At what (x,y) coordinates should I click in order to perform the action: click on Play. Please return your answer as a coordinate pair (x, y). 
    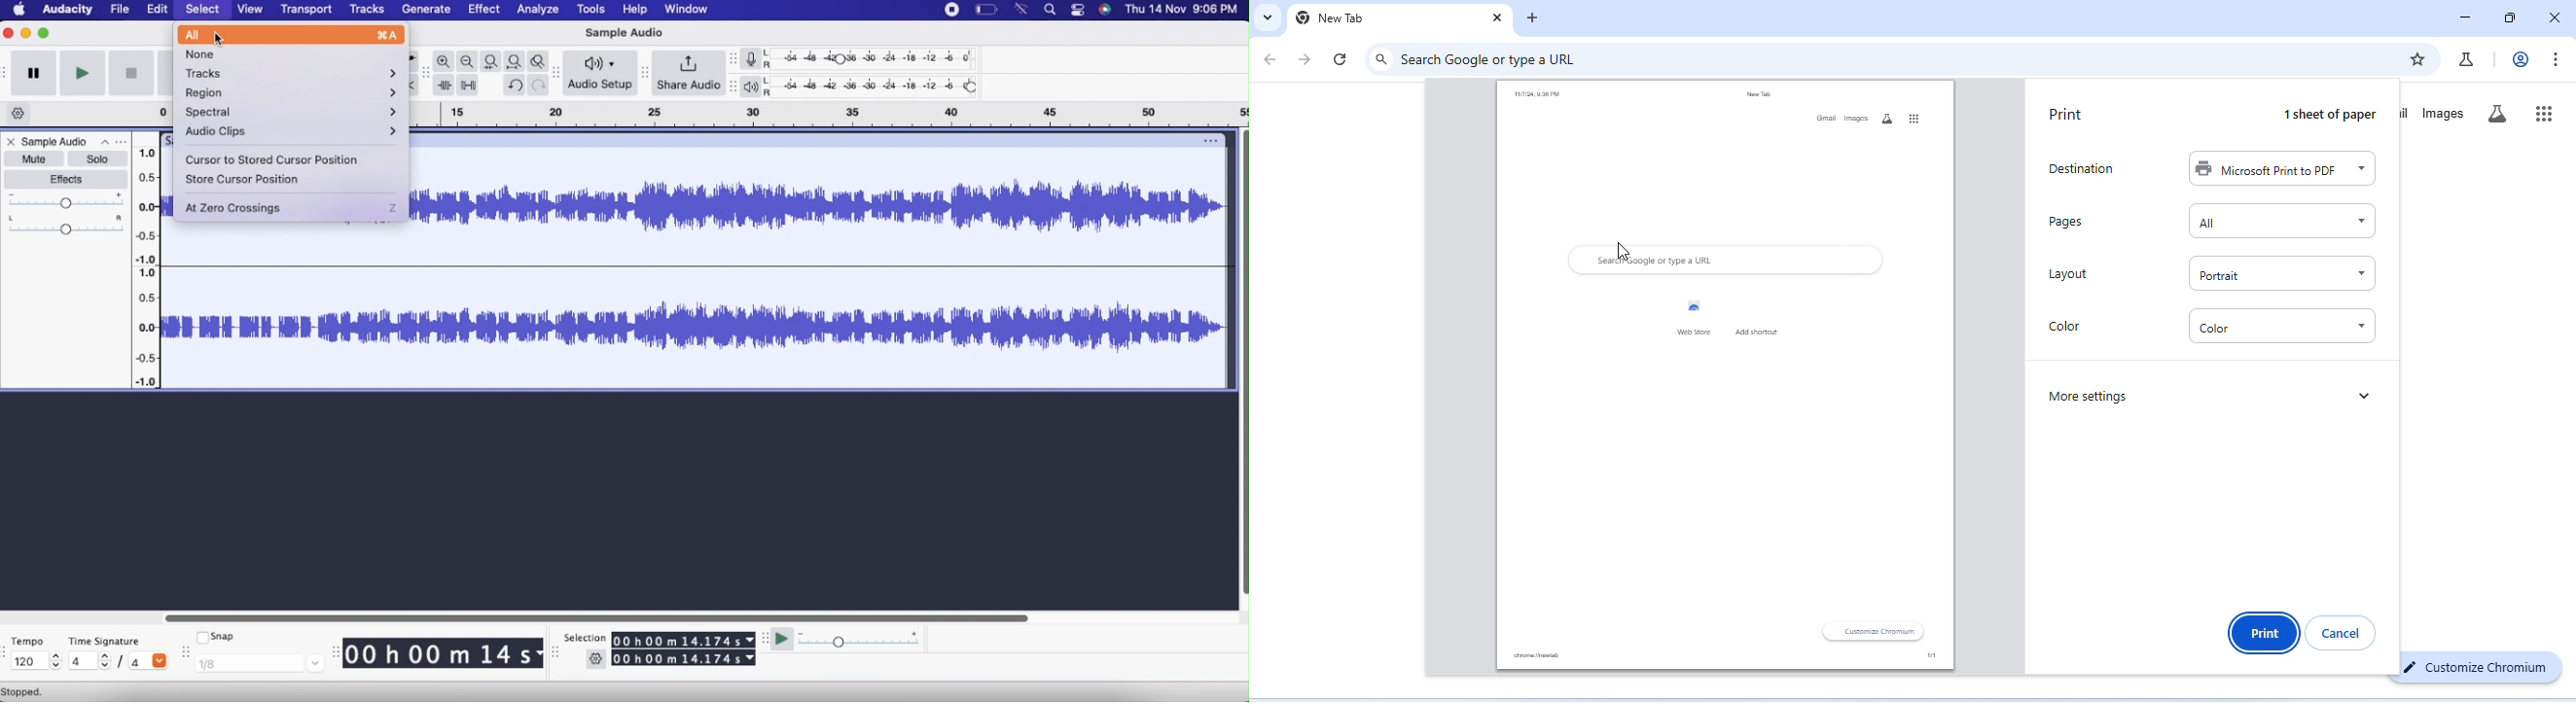
    Looking at the image, I should click on (84, 73).